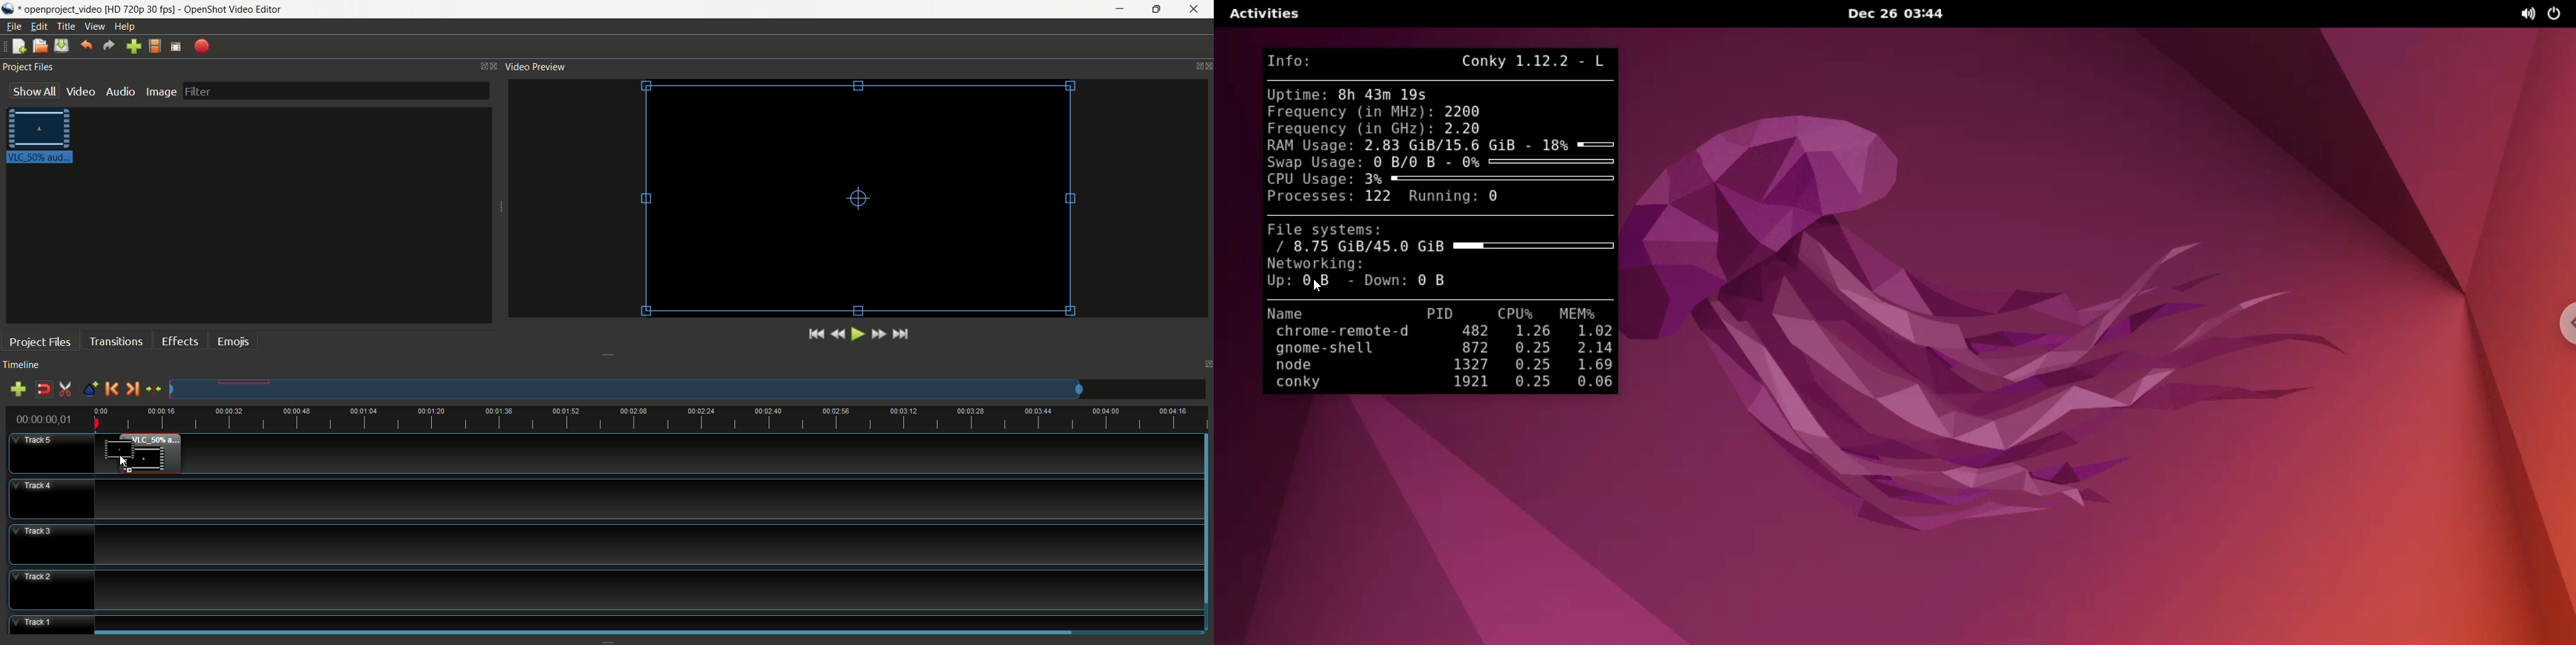  I want to click on track4, so click(606, 498).